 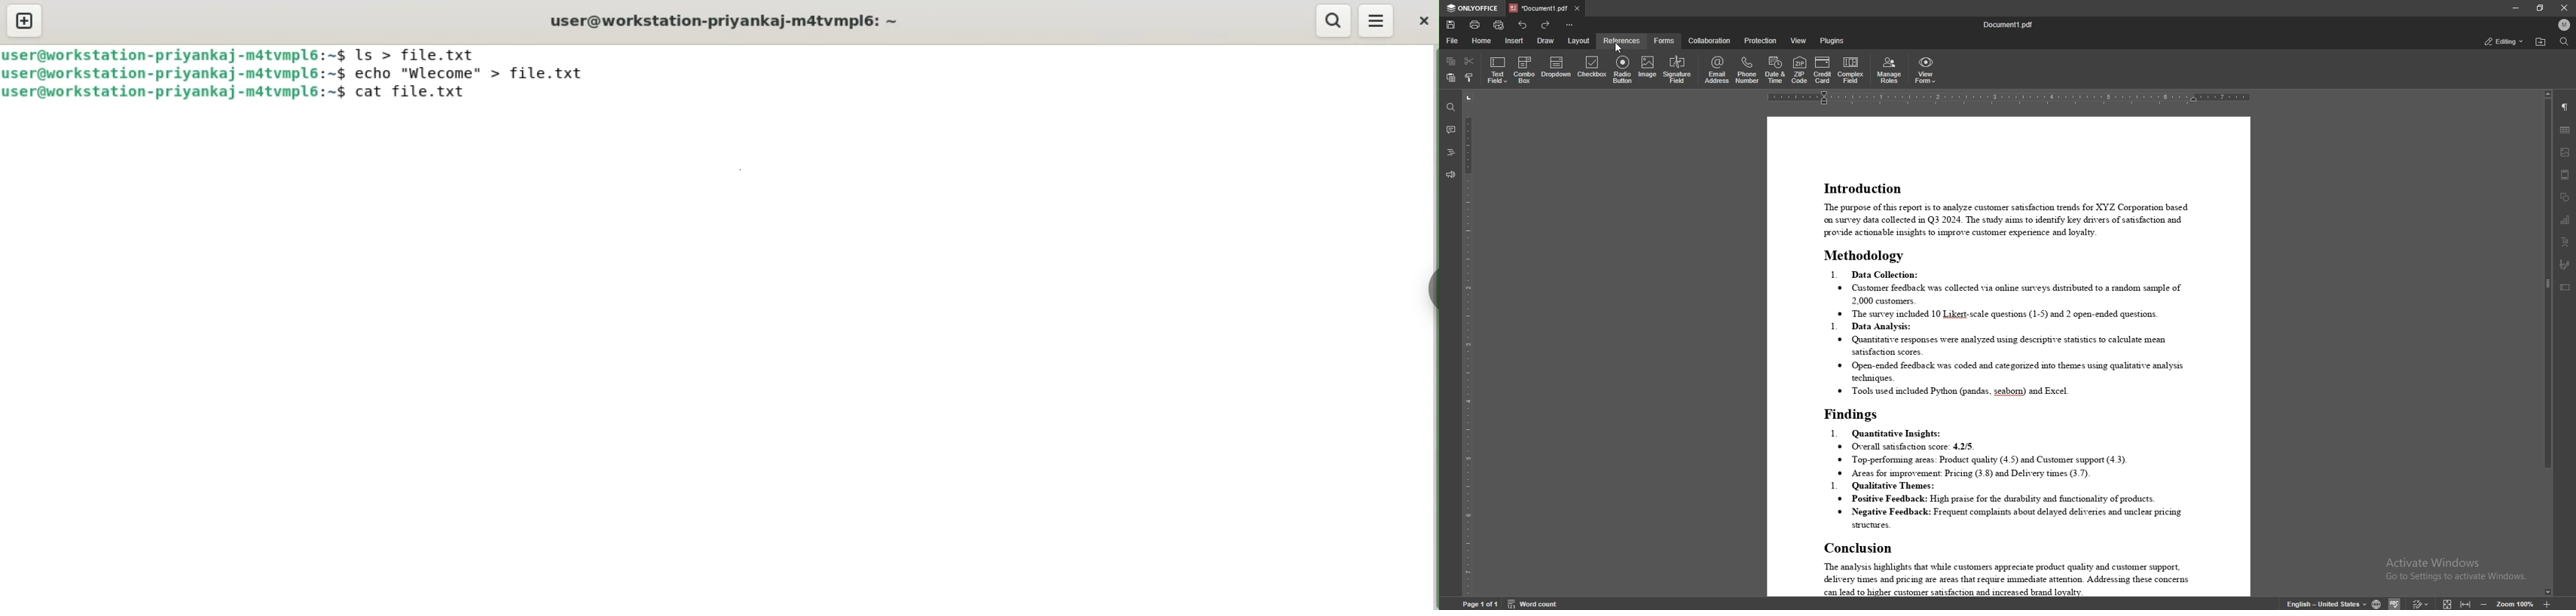 What do you see at coordinates (477, 73) in the screenshot?
I see `echo "Wlecome" > file.txt` at bounding box center [477, 73].